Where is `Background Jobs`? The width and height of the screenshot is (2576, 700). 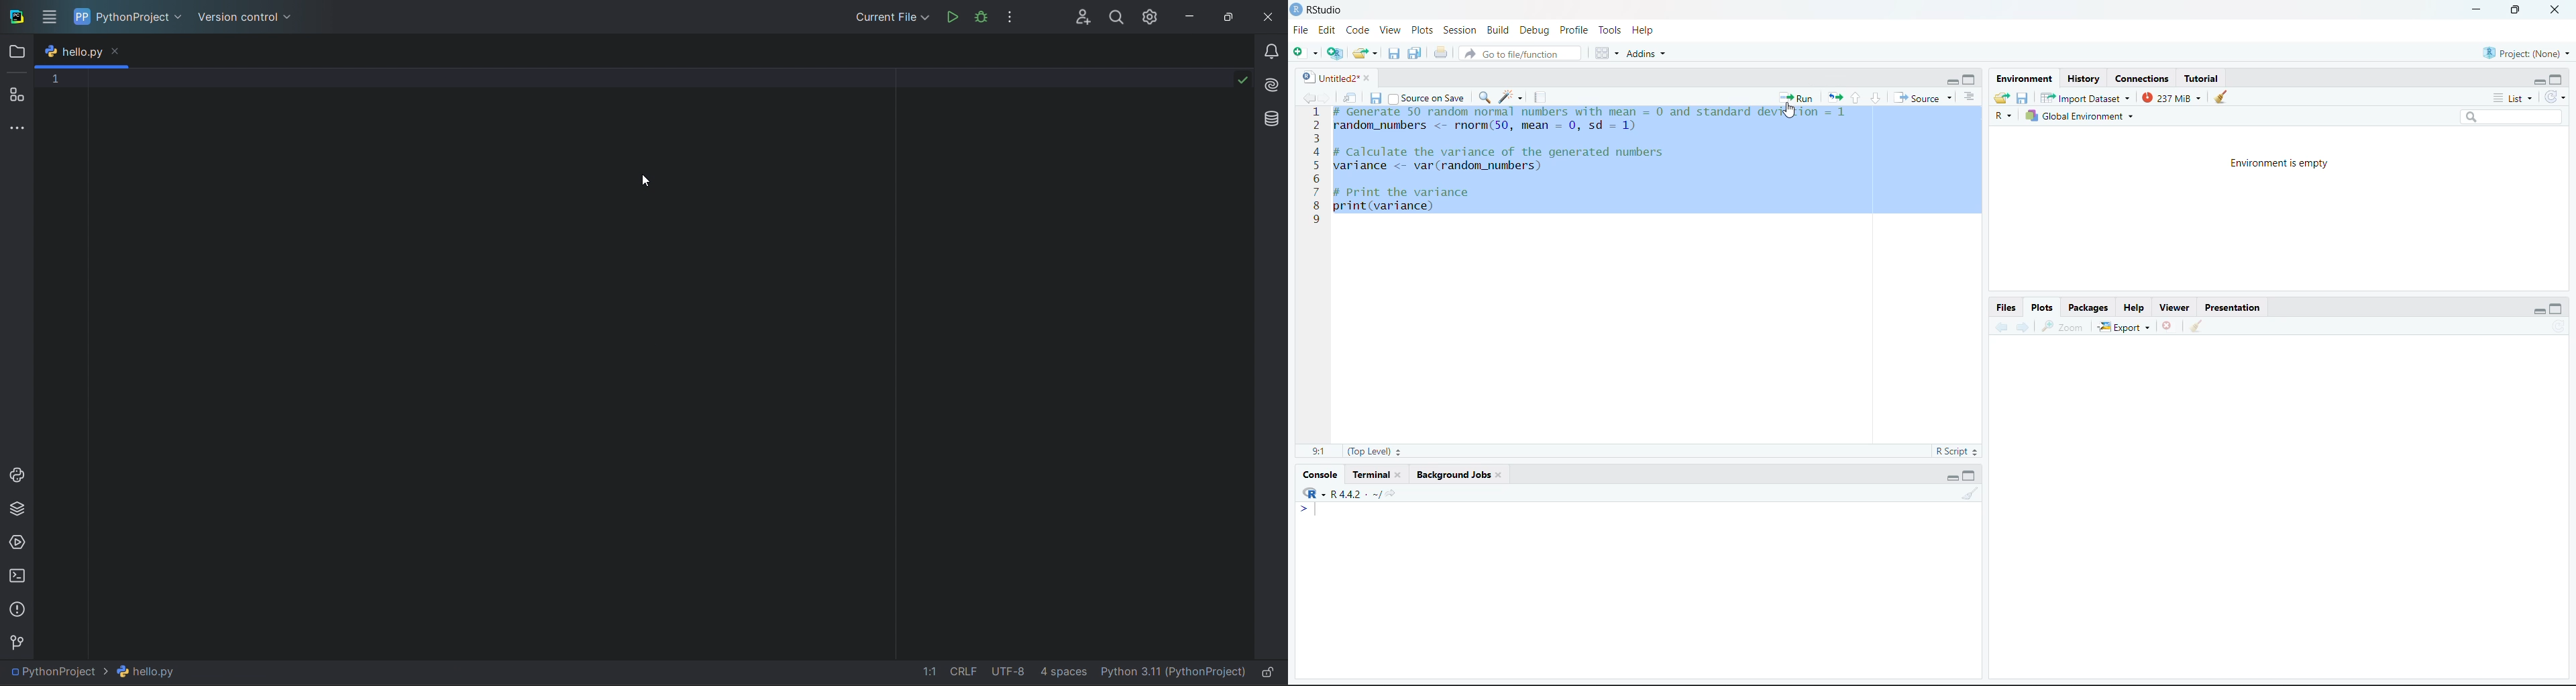 Background Jobs is located at coordinates (1452, 475).